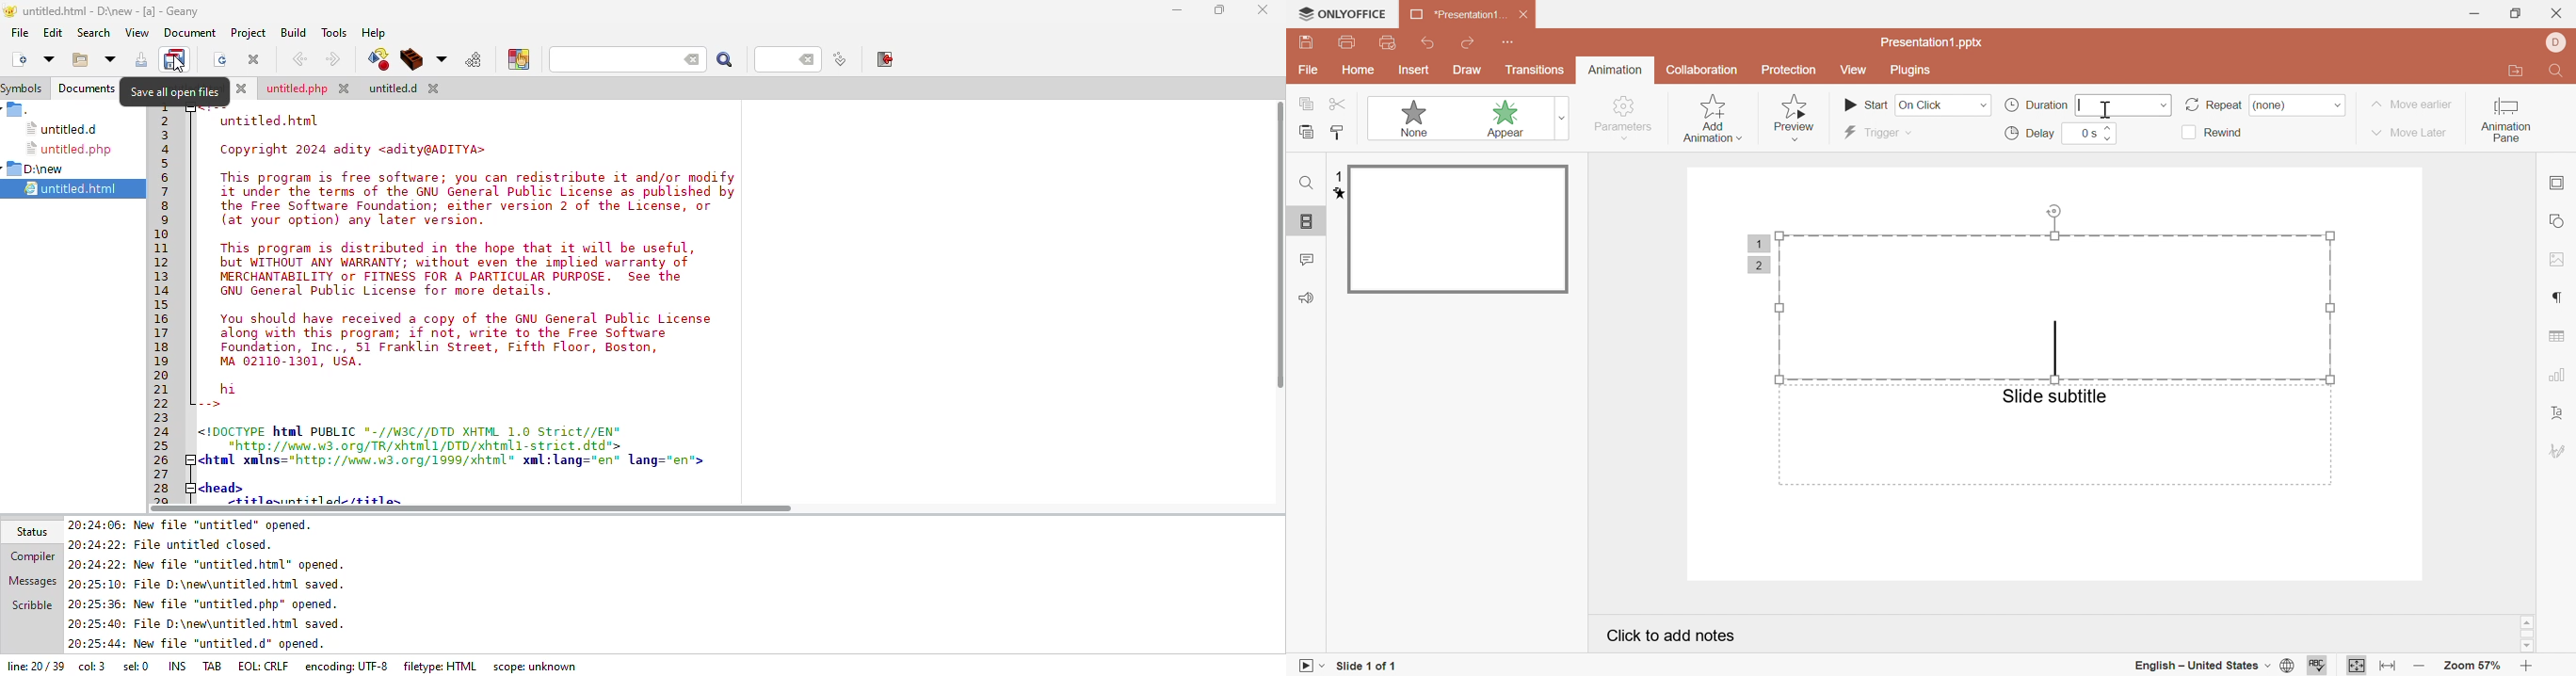 The height and width of the screenshot is (700, 2576). What do you see at coordinates (2212, 105) in the screenshot?
I see `repeat` at bounding box center [2212, 105].